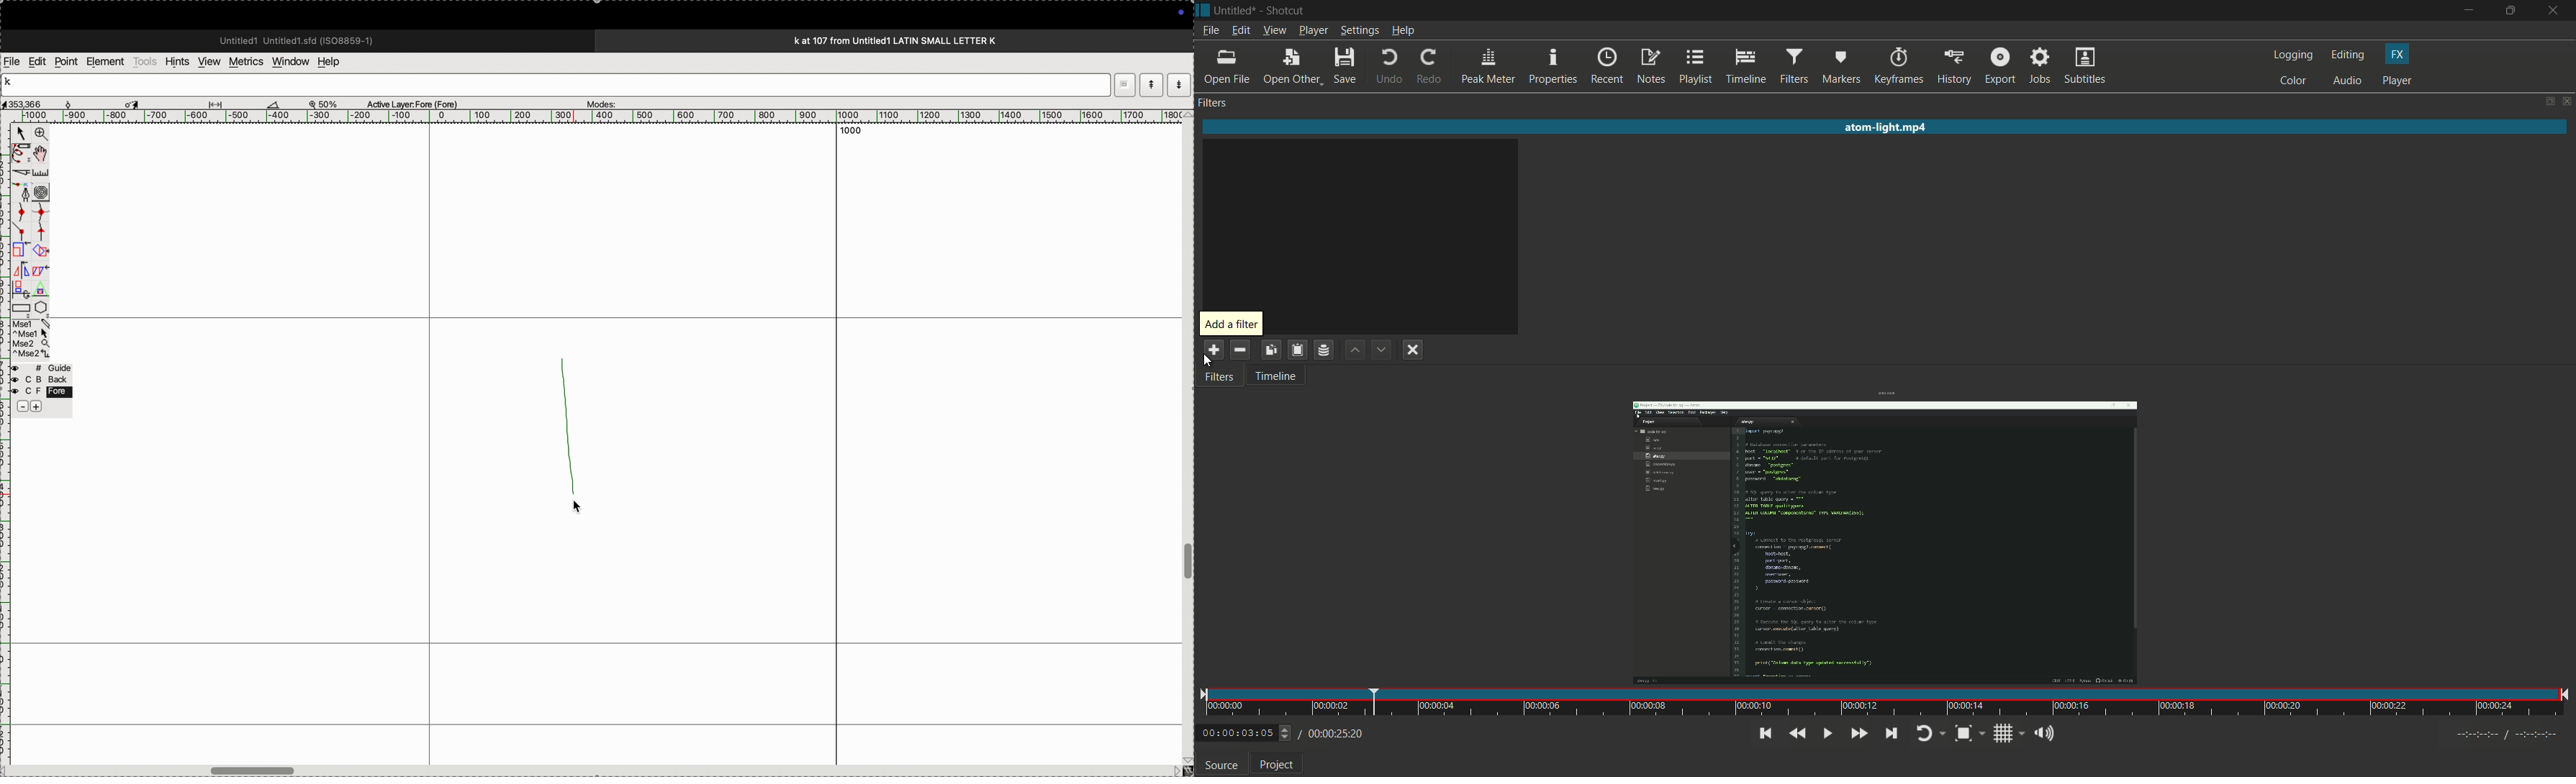  What do you see at coordinates (221, 102) in the screenshot?
I see `drang` at bounding box center [221, 102].